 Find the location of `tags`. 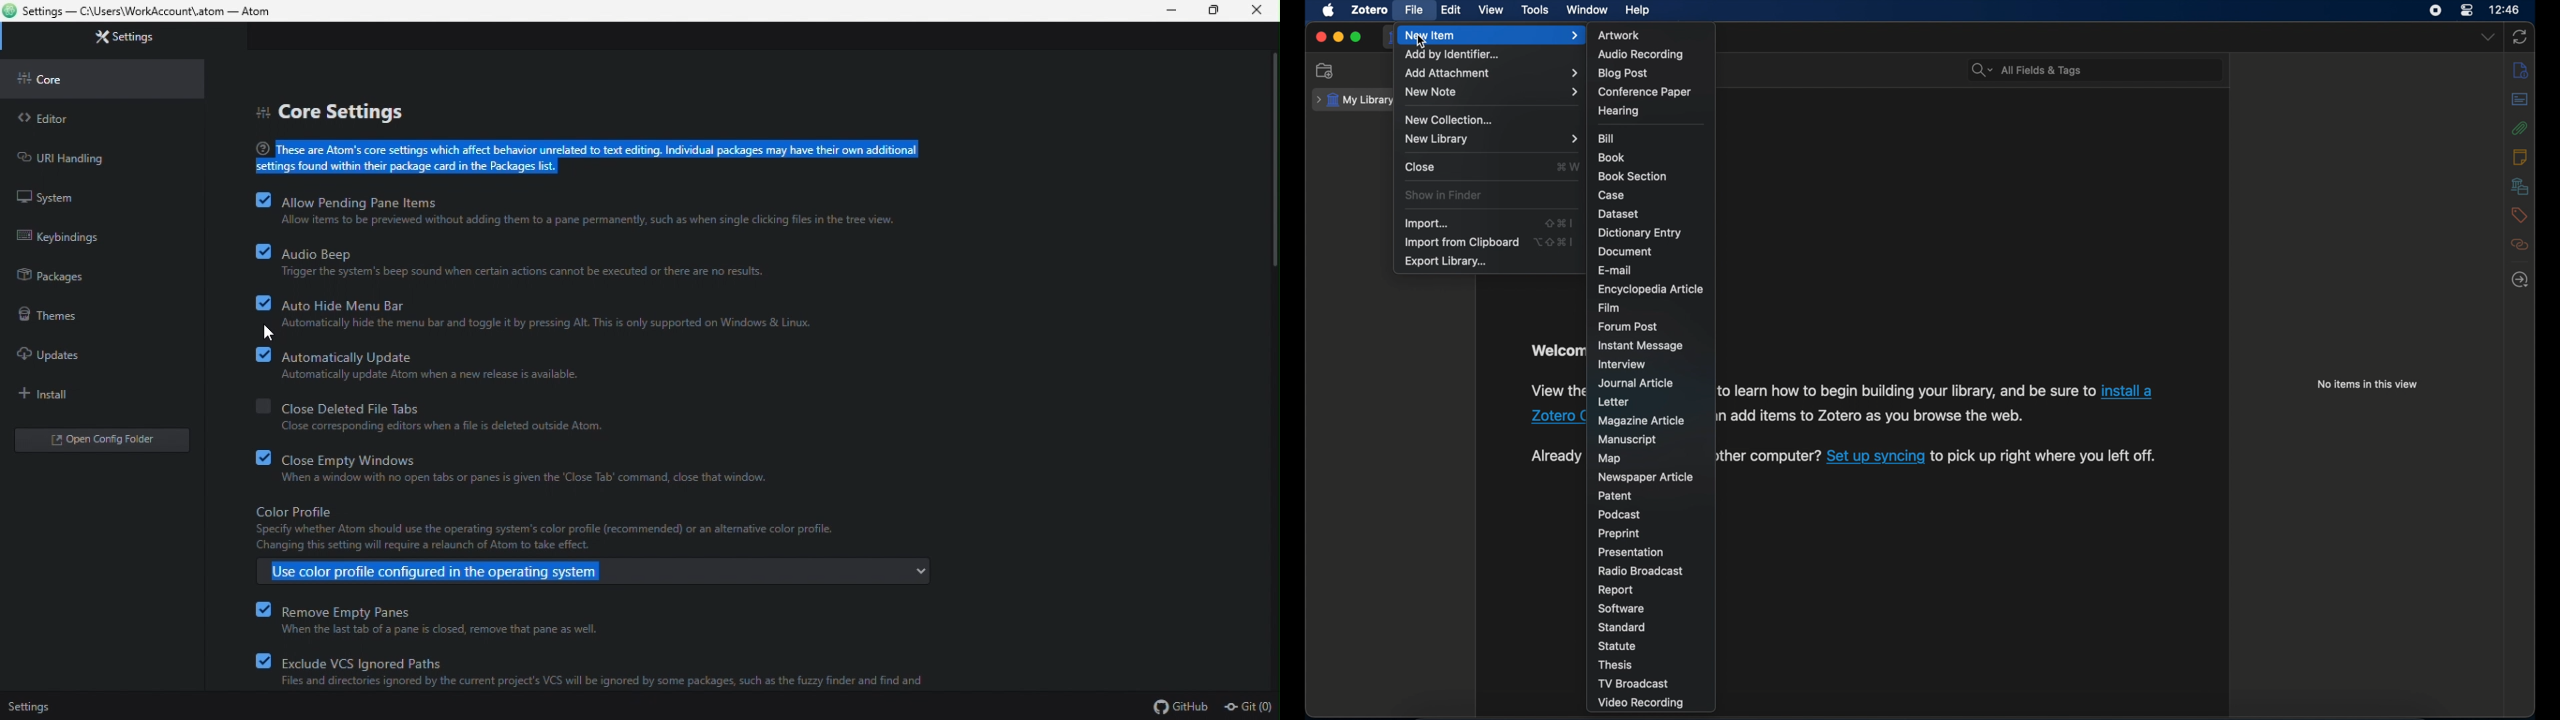

tags is located at coordinates (2519, 215).